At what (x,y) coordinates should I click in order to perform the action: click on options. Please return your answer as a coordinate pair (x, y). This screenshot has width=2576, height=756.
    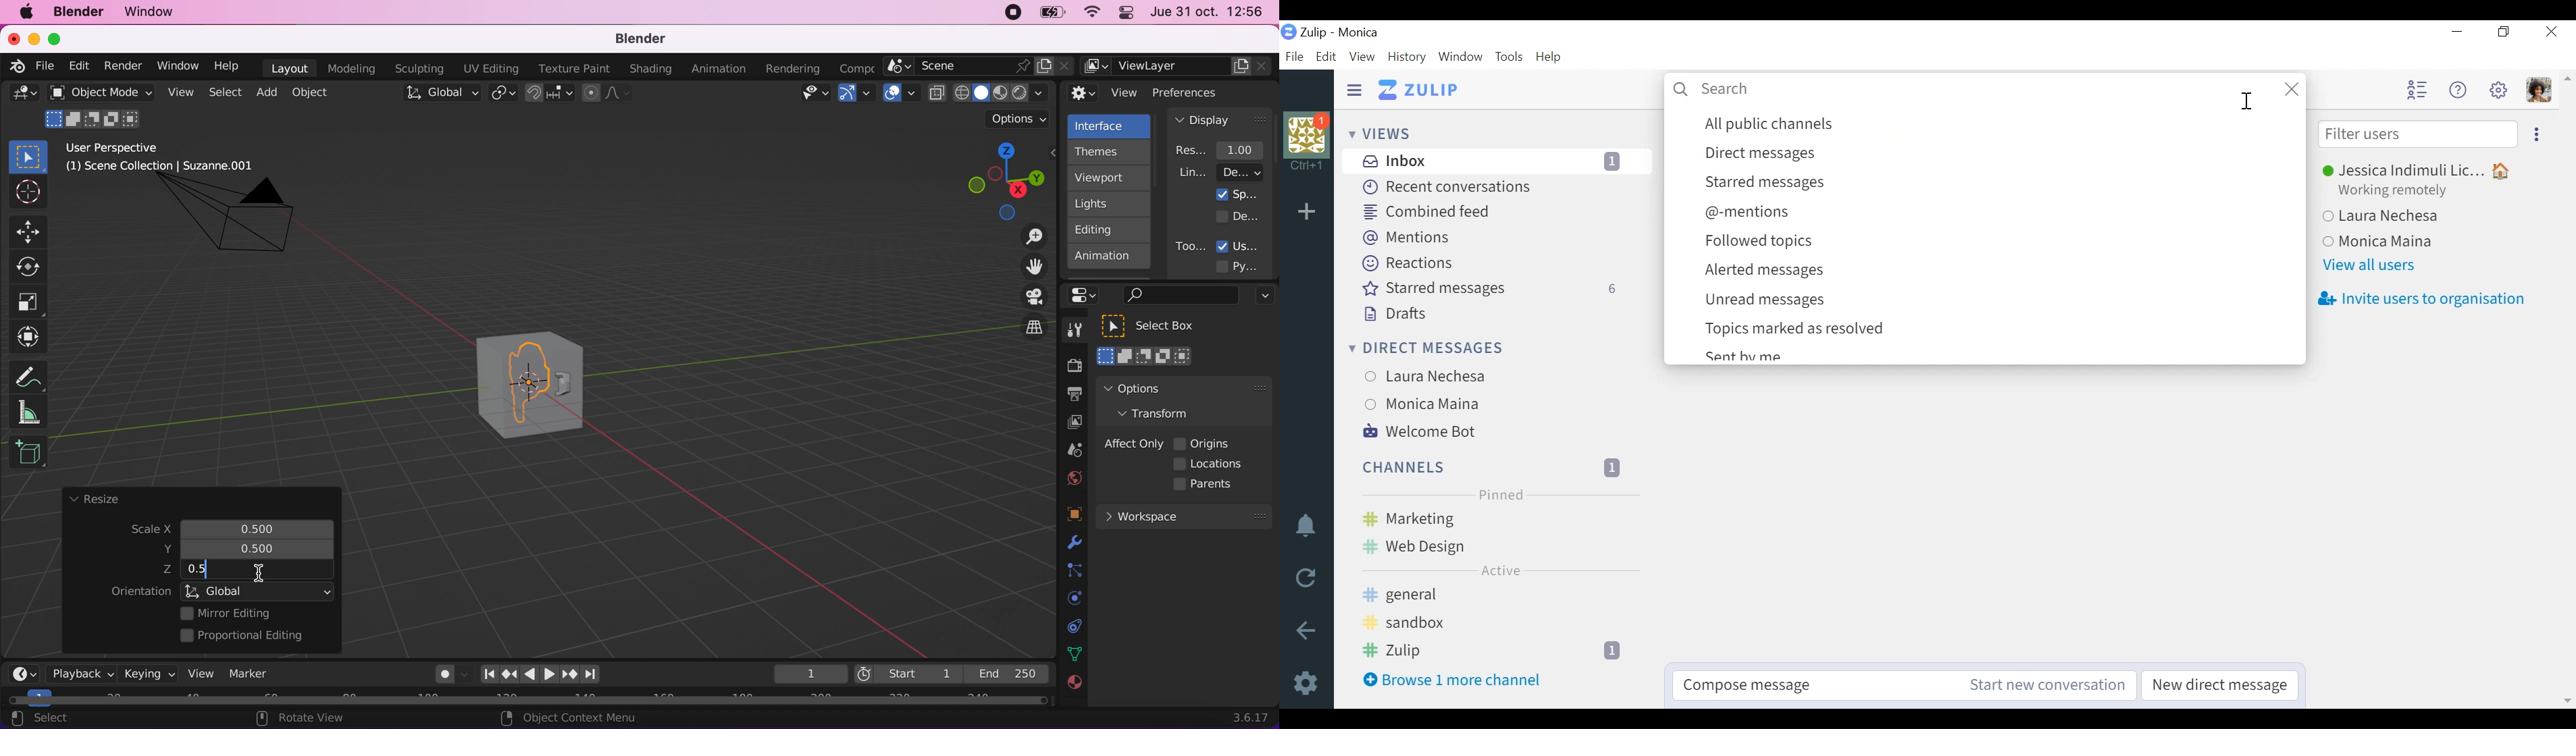
    Looking at the image, I should click on (1020, 119).